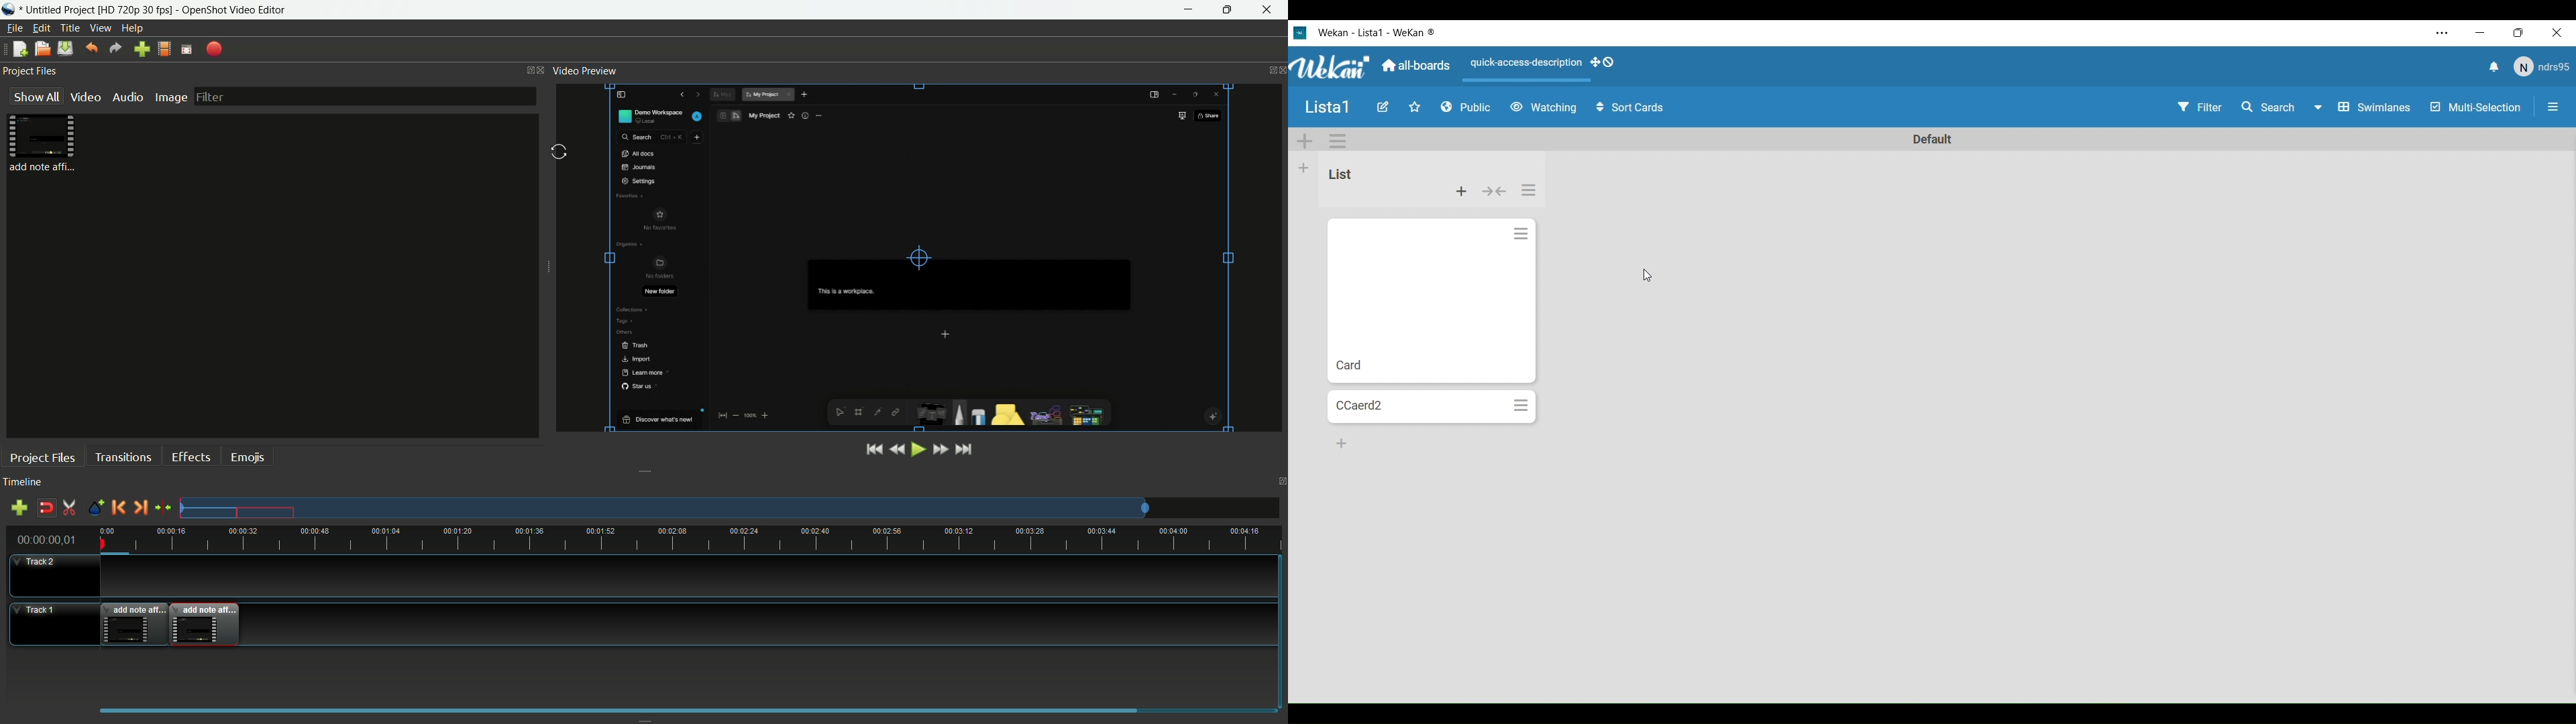  Describe the element at coordinates (1299, 32) in the screenshot. I see `Wekan logo` at that location.